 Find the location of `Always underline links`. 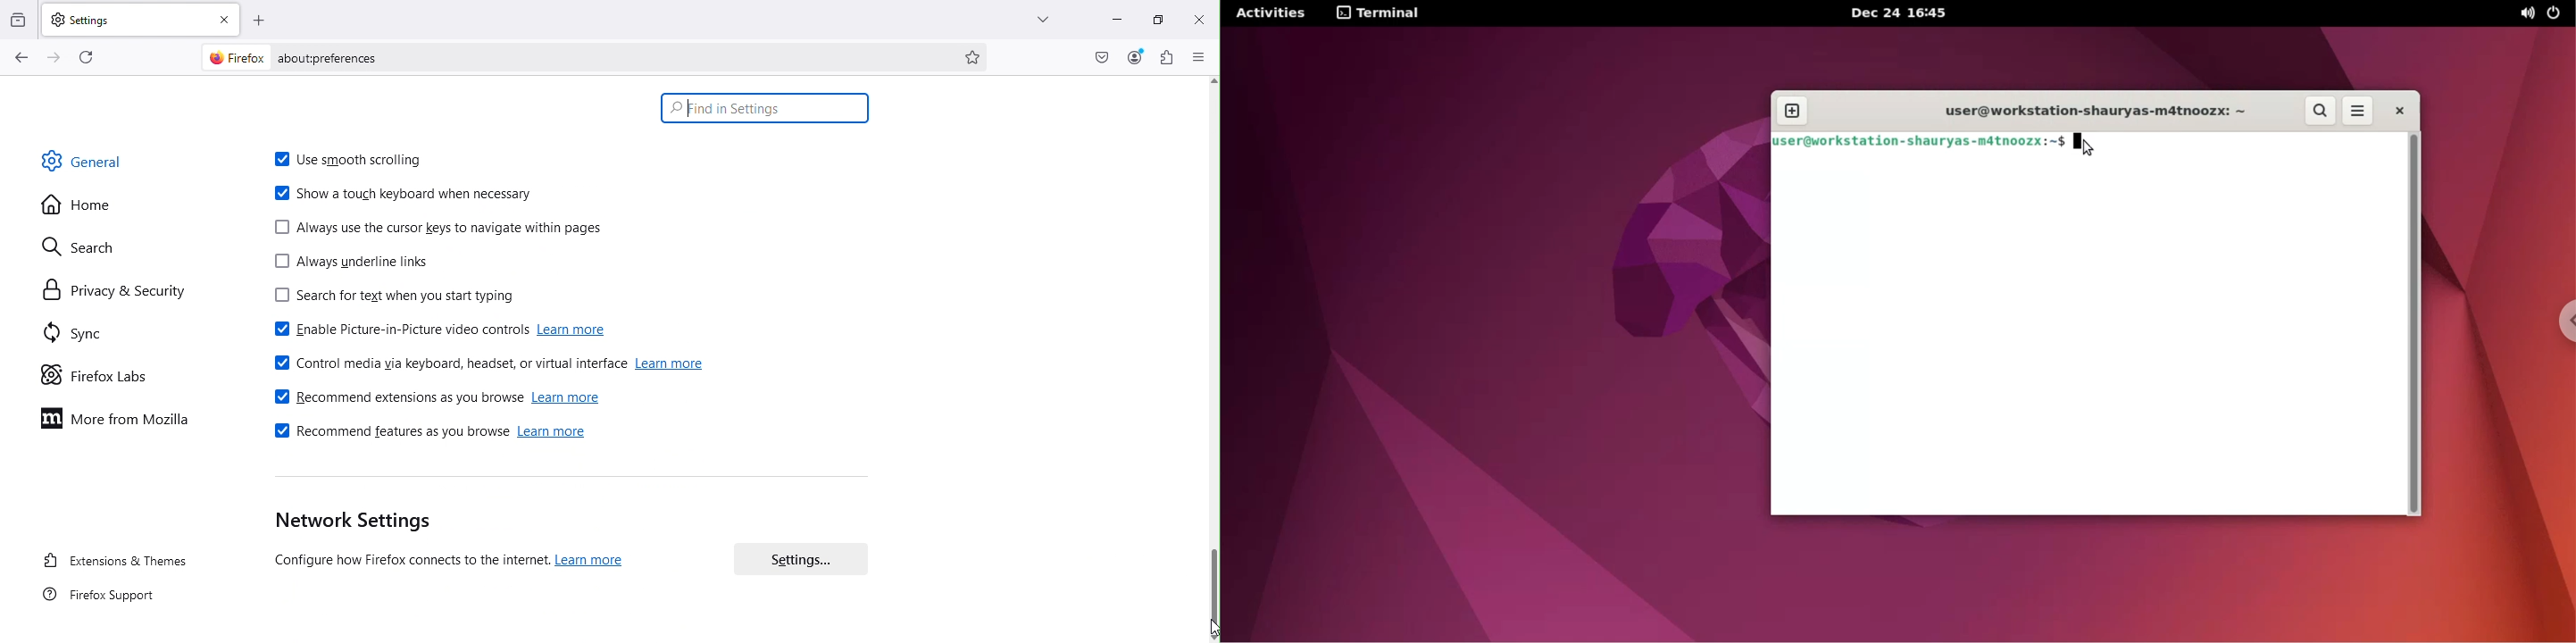

Always underline links is located at coordinates (360, 264).